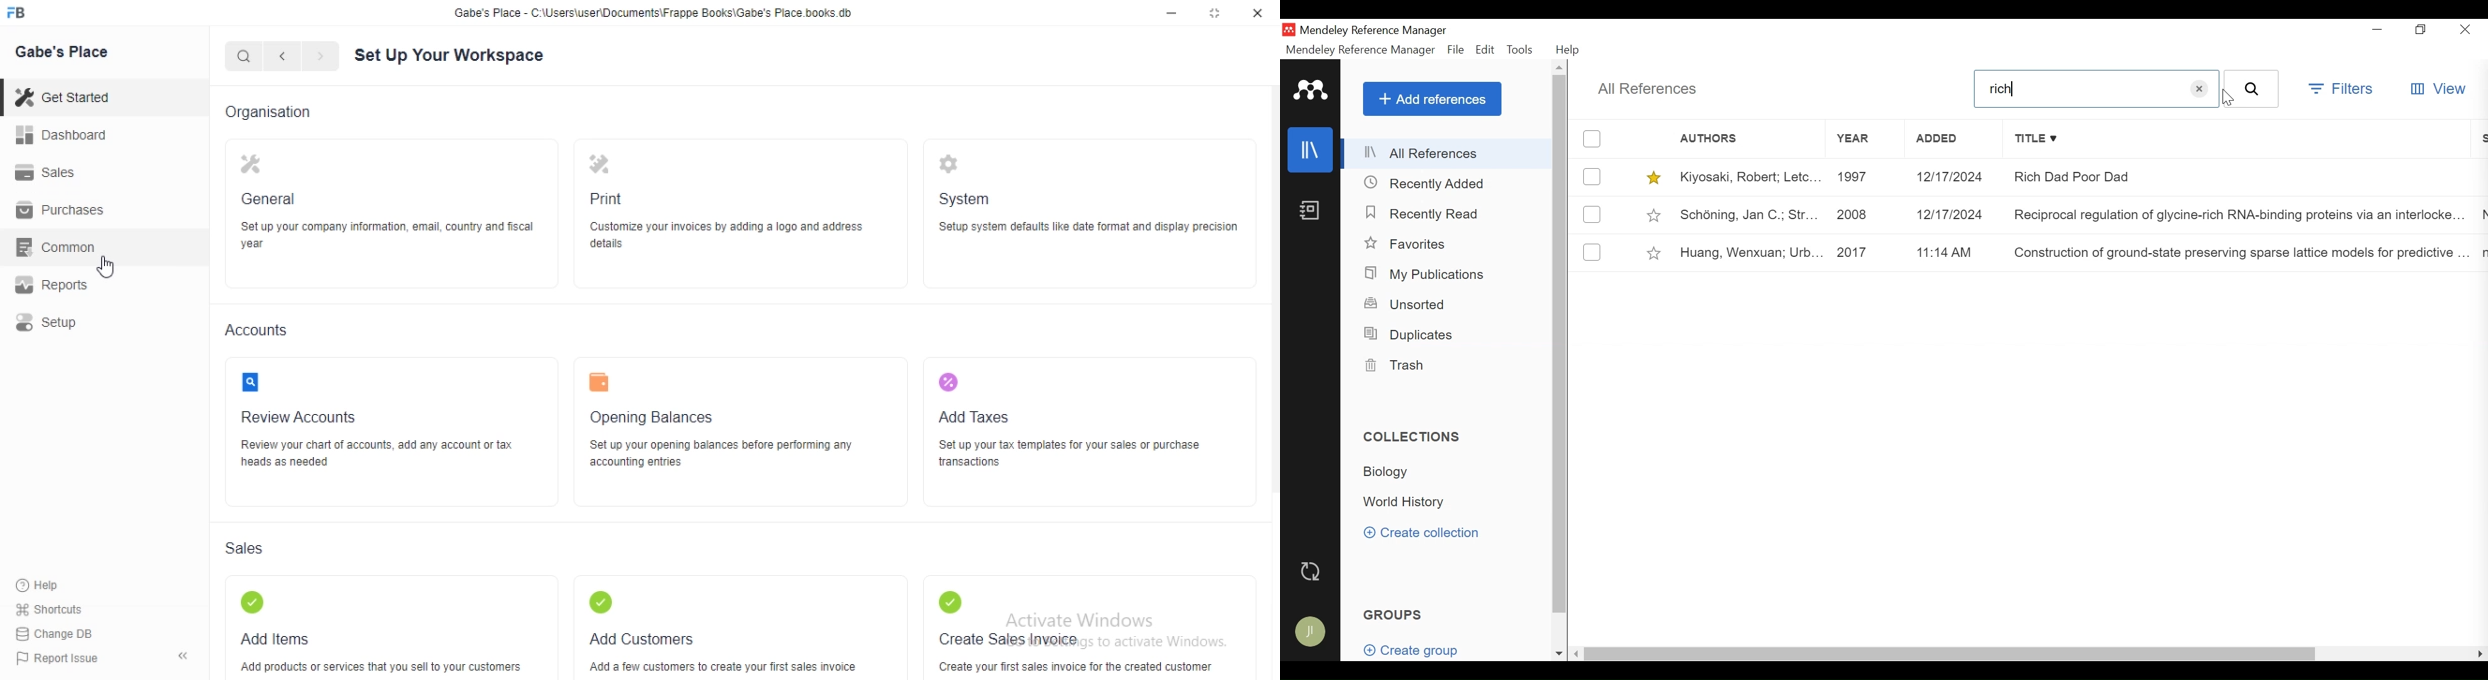 The height and width of the screenshot is (700, 2492). Describe the element at coordinates (721, 454) in the screenshot. I see `Set up your opening balances before performing any accounting entries nd` at that location.